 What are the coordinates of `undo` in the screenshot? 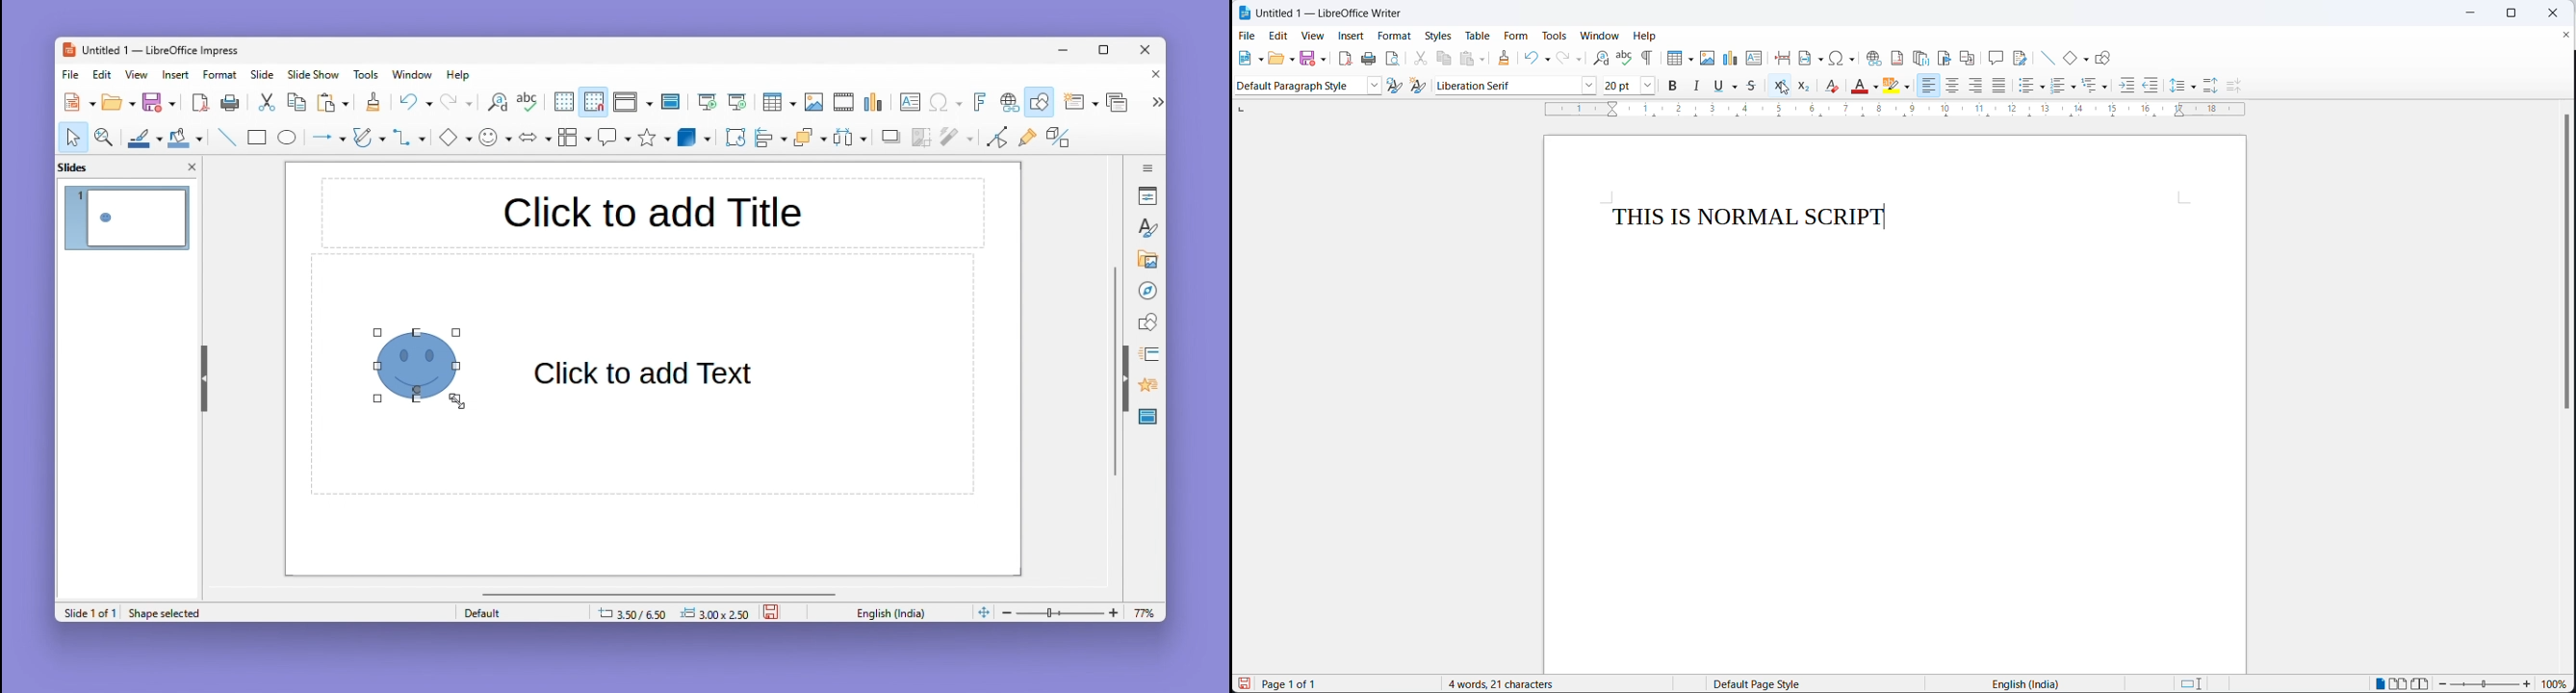 It's located at (1530, 57).